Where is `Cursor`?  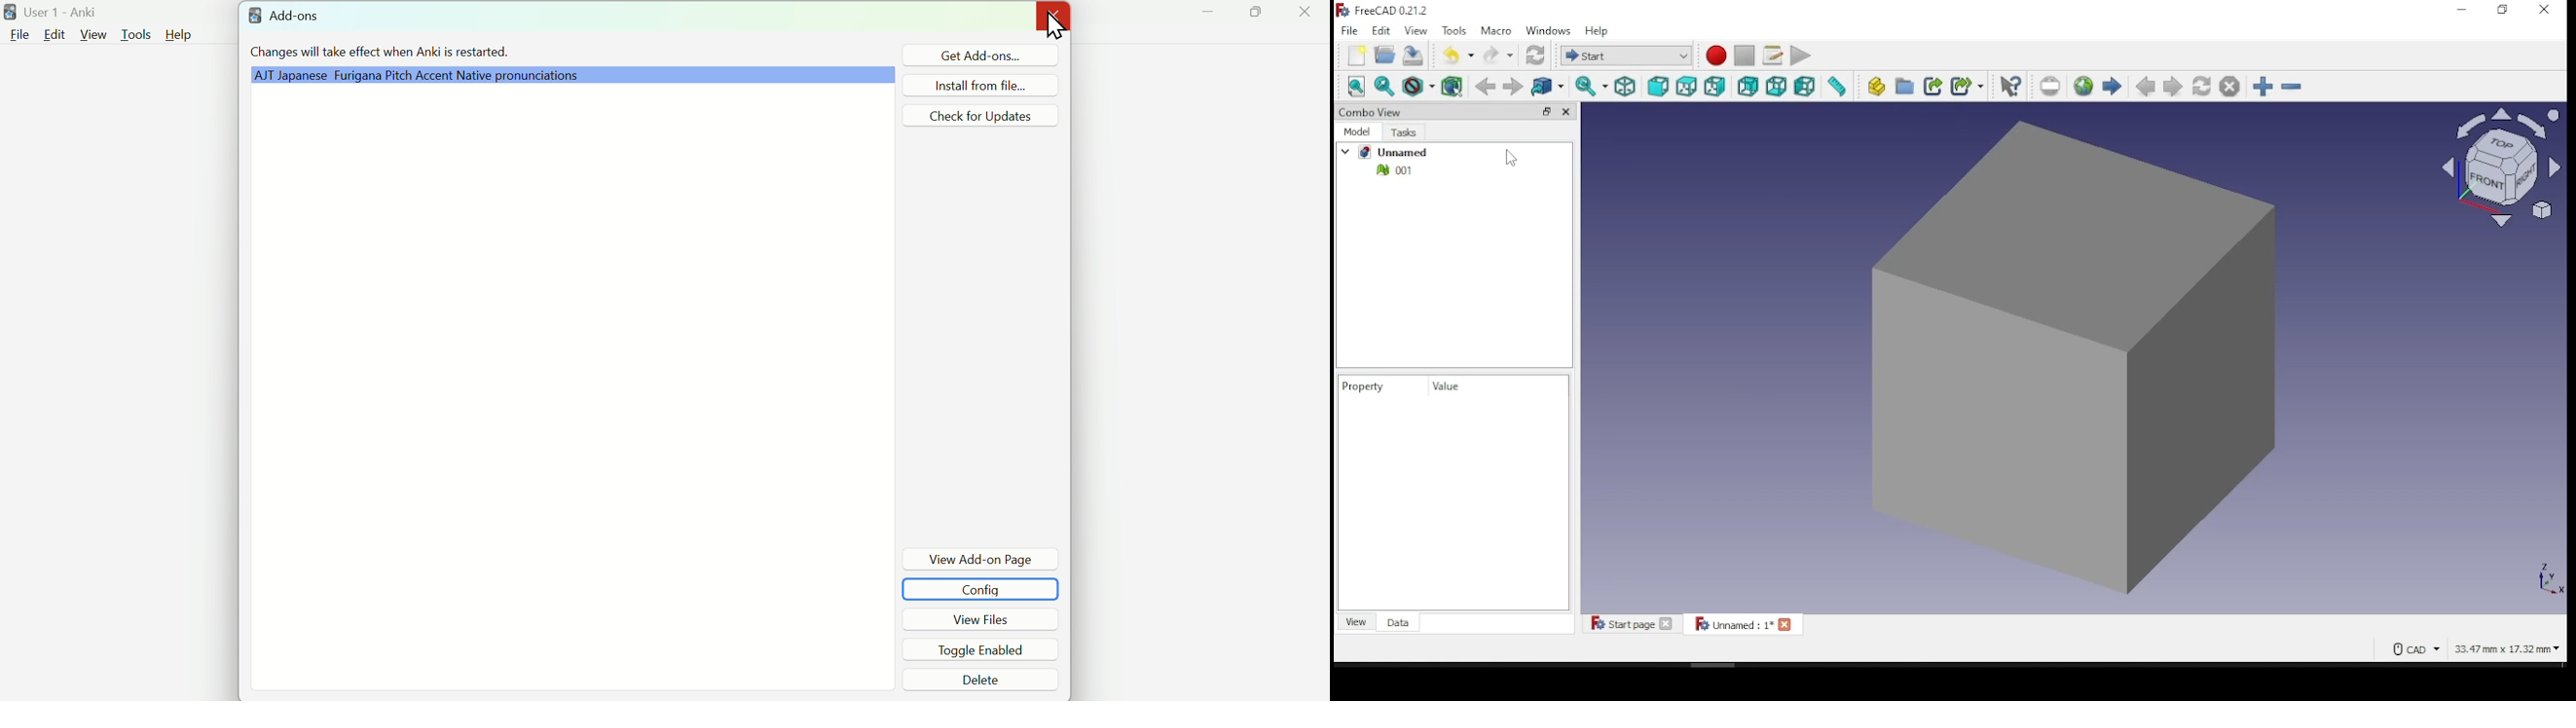 Cursor is located at coordinates (1051, 21).